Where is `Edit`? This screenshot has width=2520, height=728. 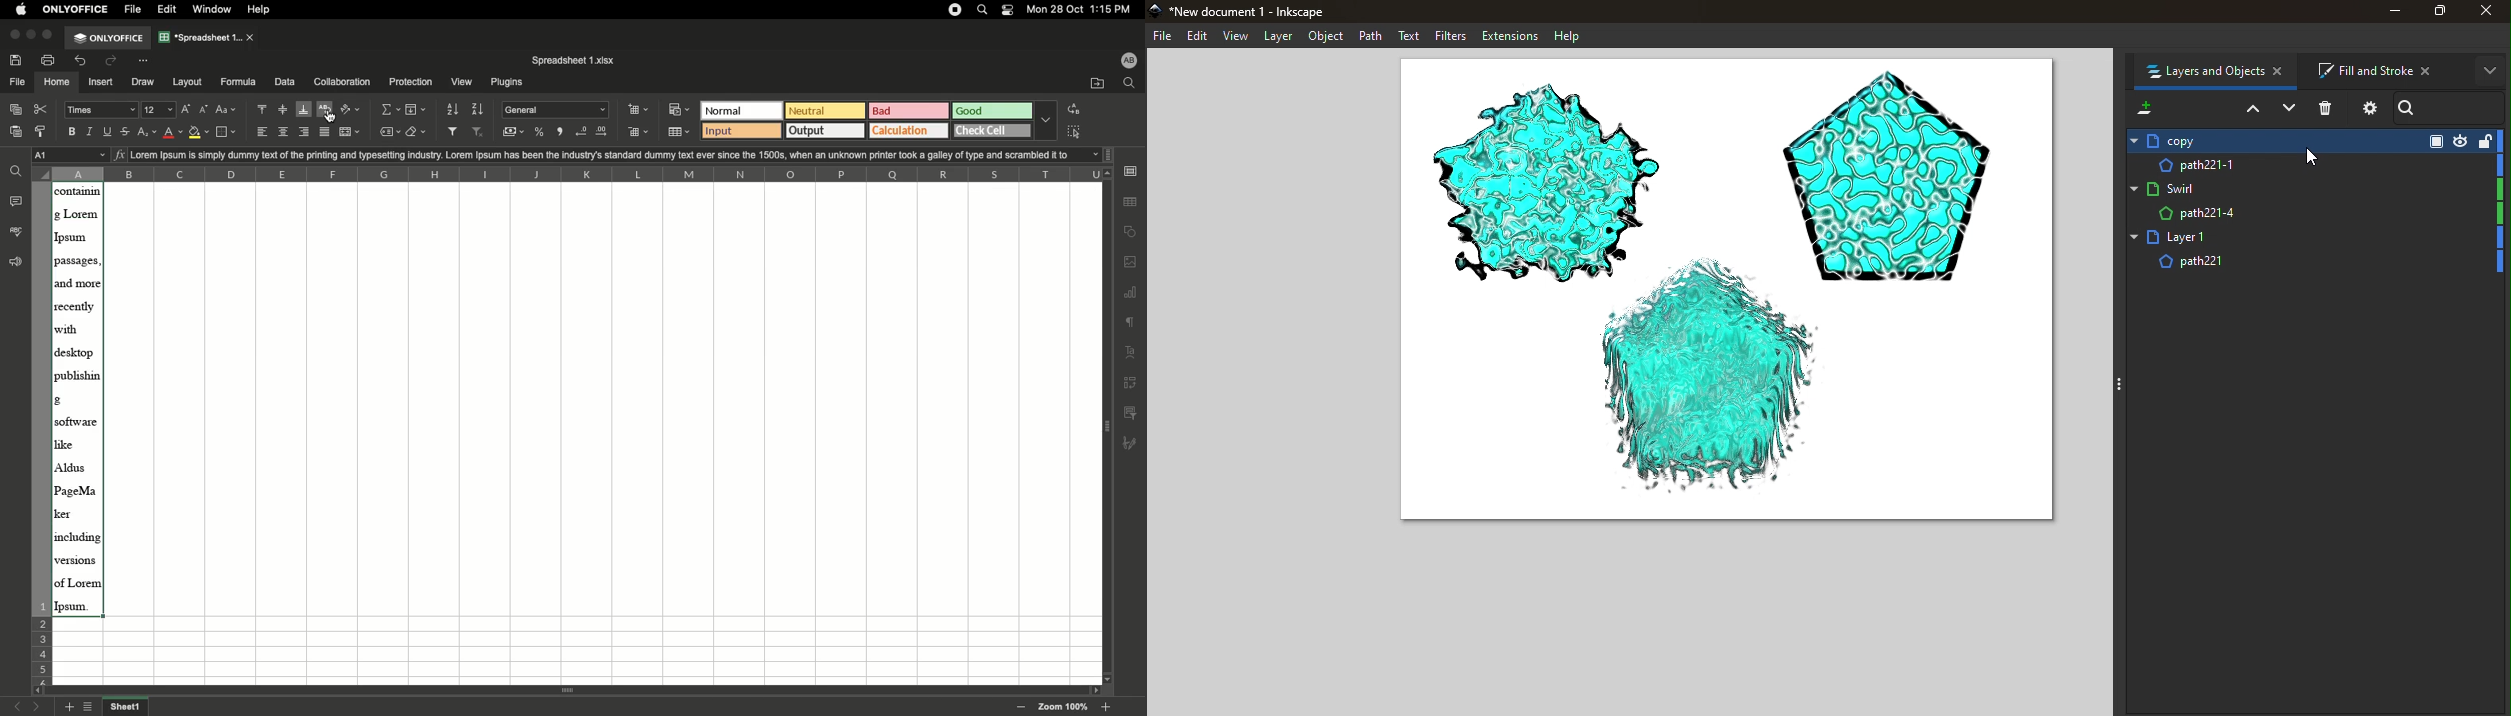 Edit is located at coordinates (169, 9).